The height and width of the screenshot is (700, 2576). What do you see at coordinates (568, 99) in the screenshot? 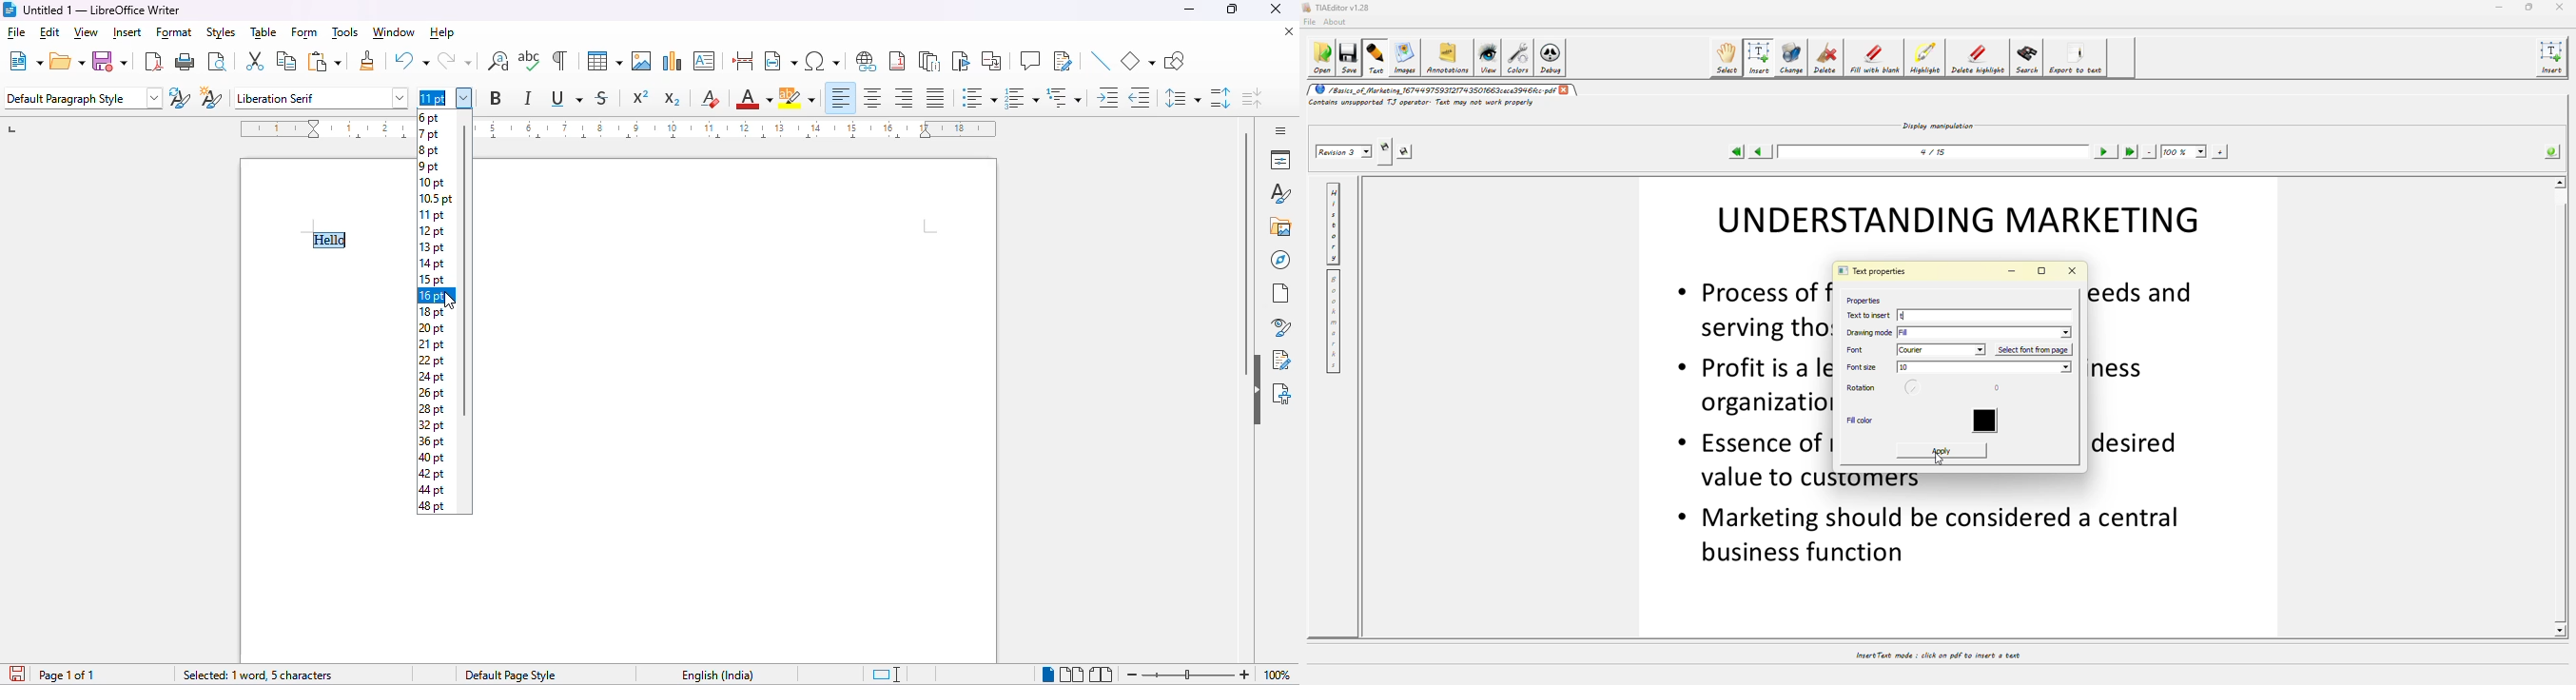
I see `underline` at bounding box center [568, 99].